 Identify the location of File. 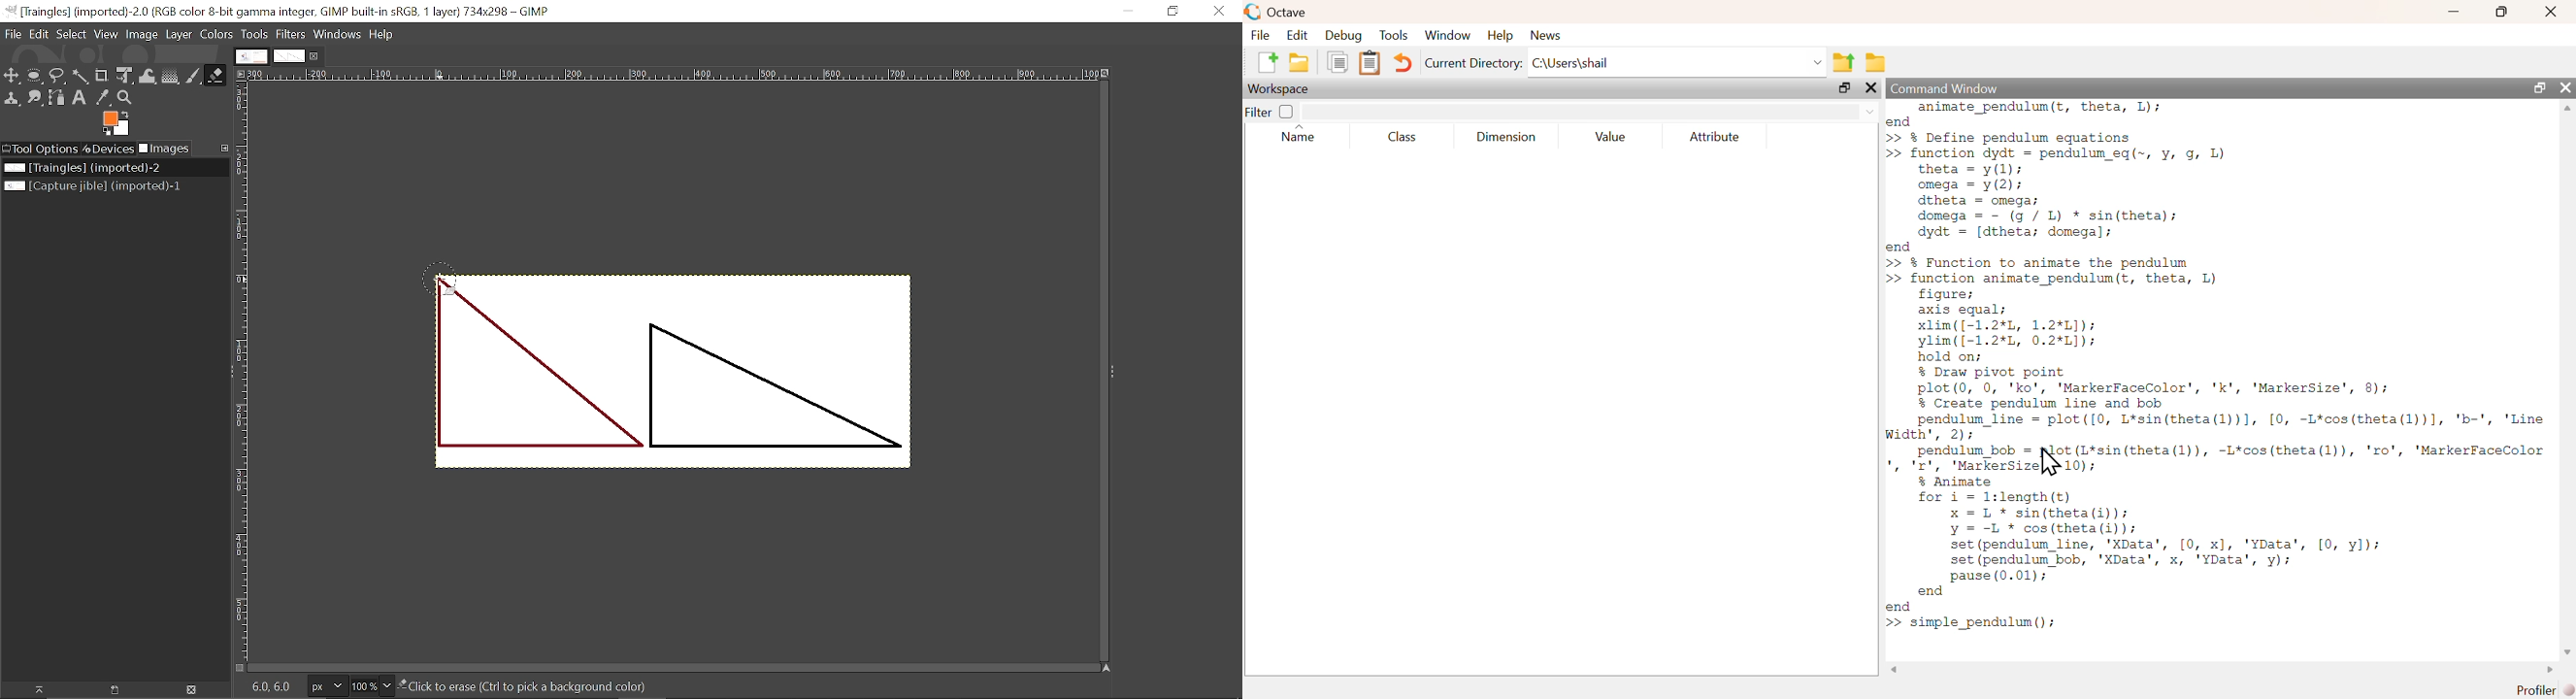
(1259, 35).